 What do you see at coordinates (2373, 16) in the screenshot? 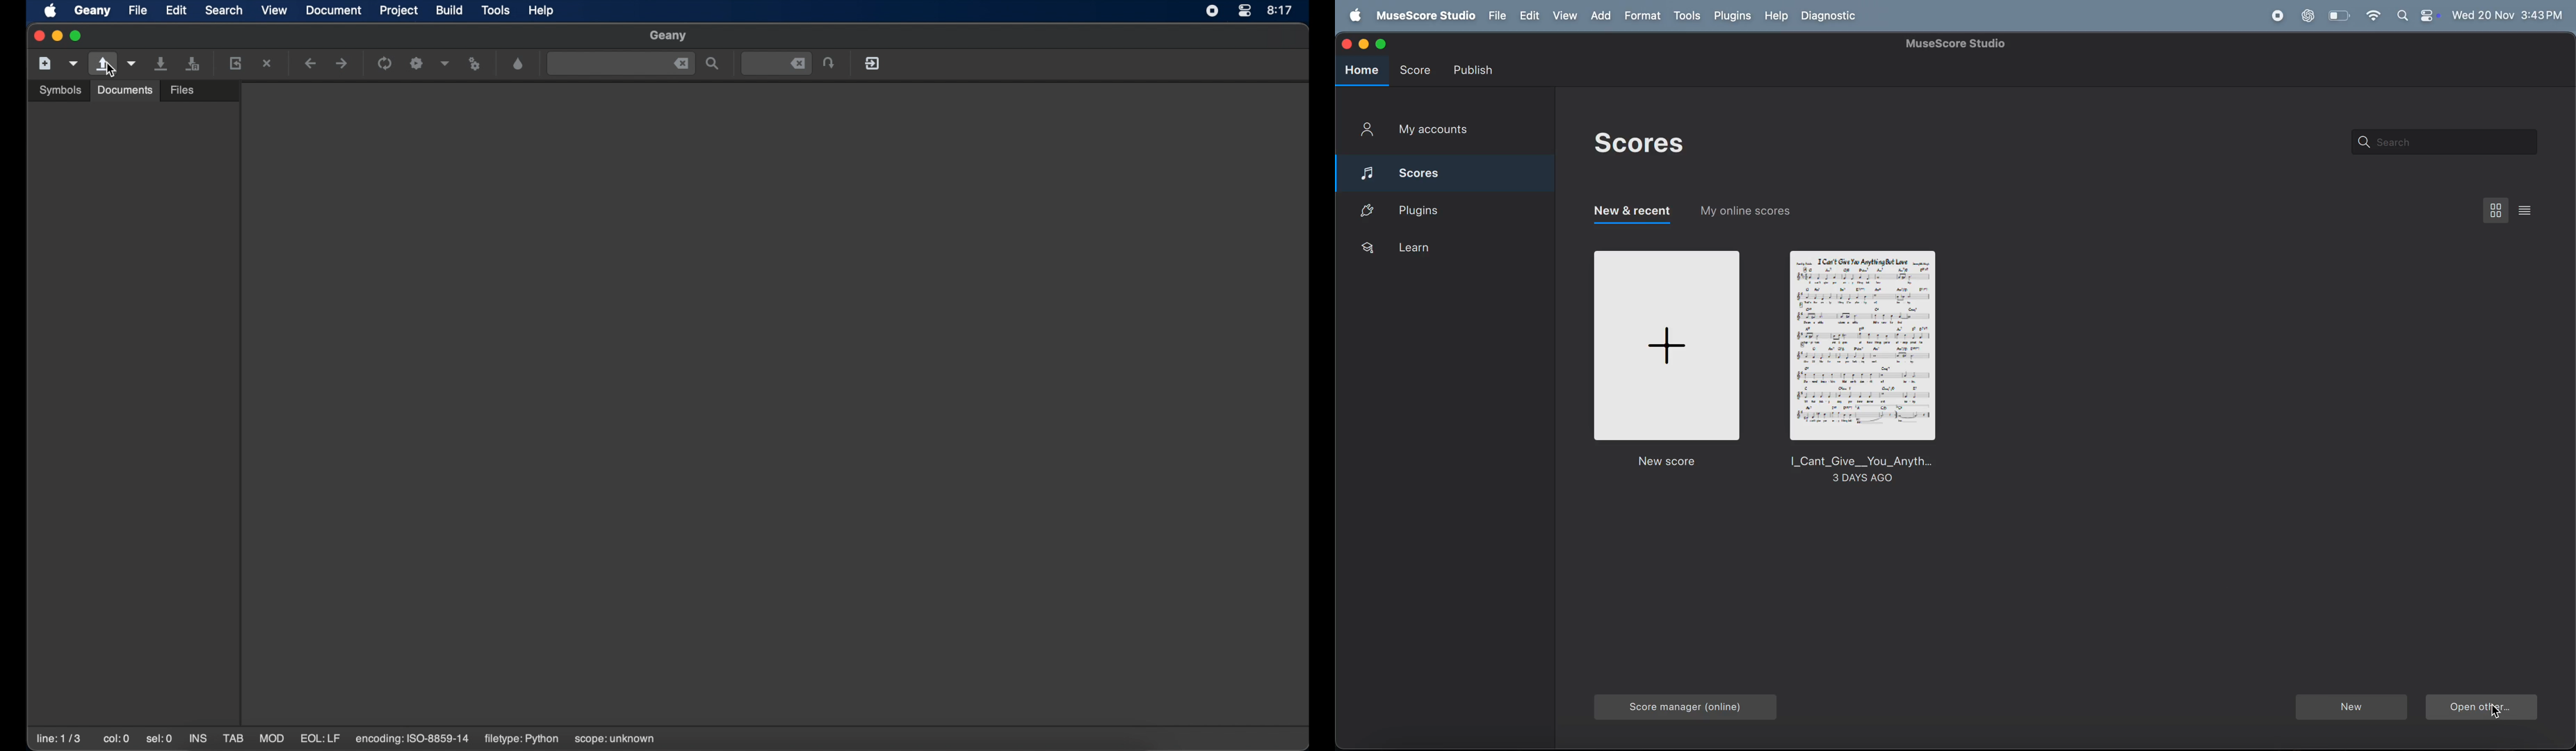
I see `wifi` at bounding box center [2373, 16].